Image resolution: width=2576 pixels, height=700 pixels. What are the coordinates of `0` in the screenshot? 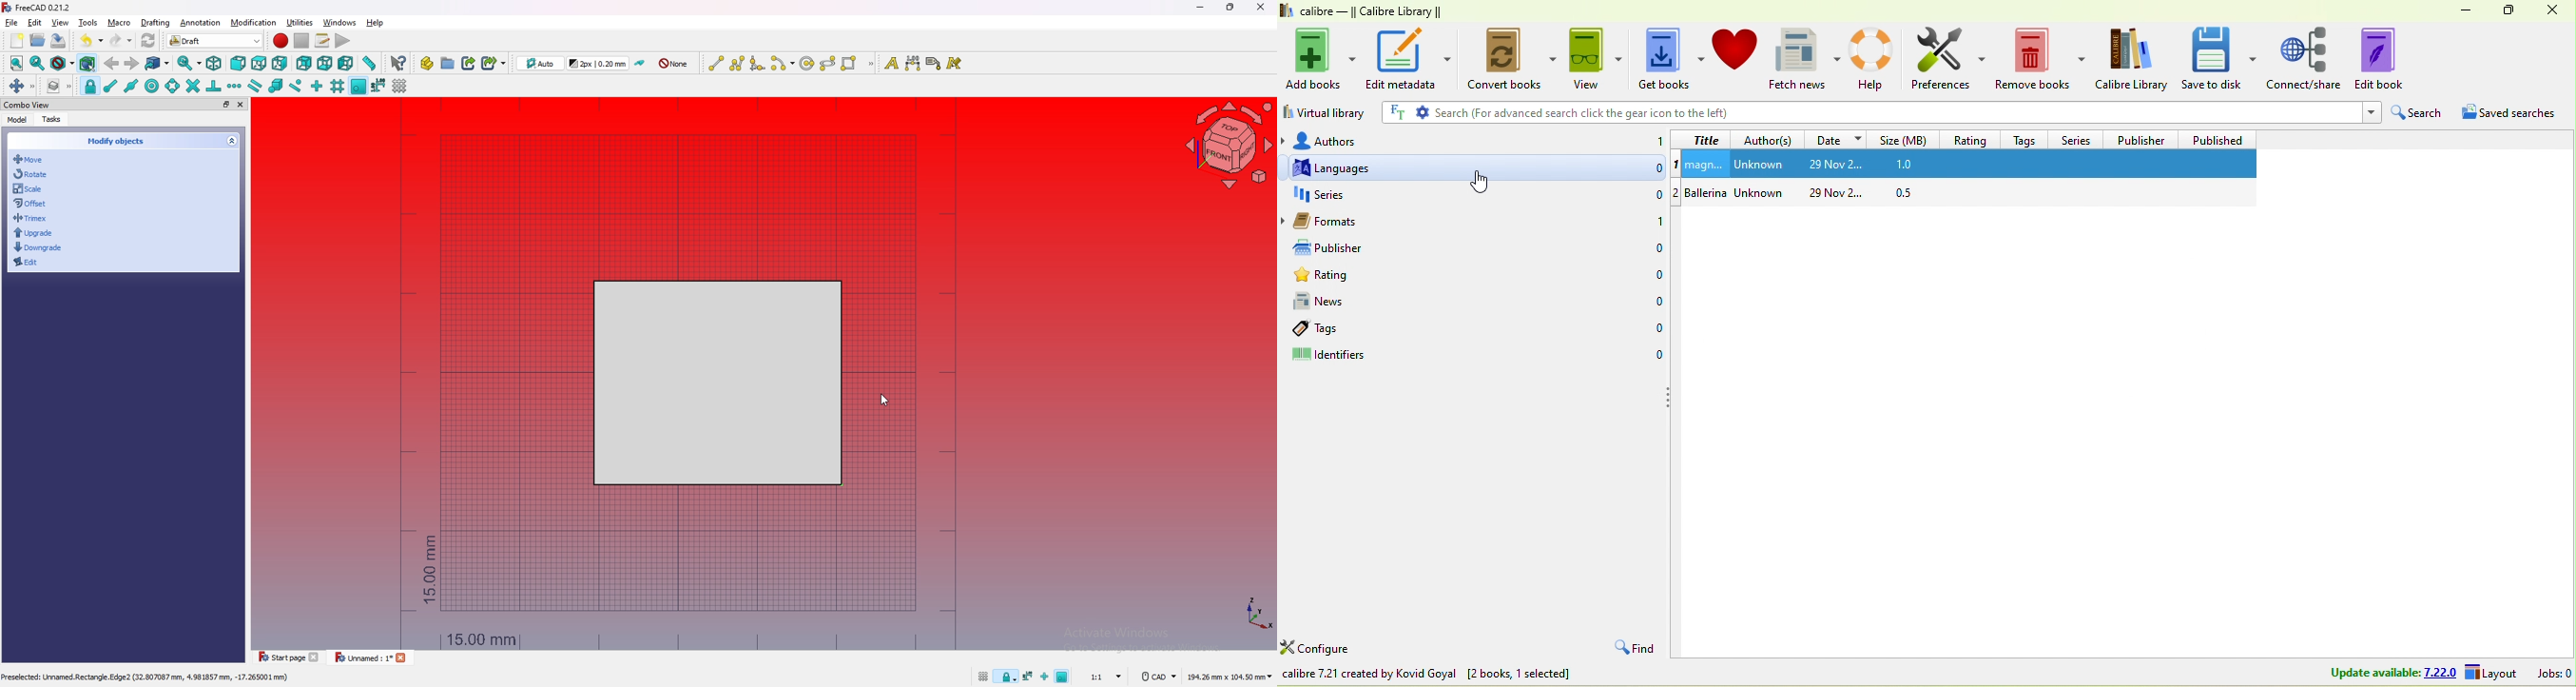 It's located at (1650, 197).